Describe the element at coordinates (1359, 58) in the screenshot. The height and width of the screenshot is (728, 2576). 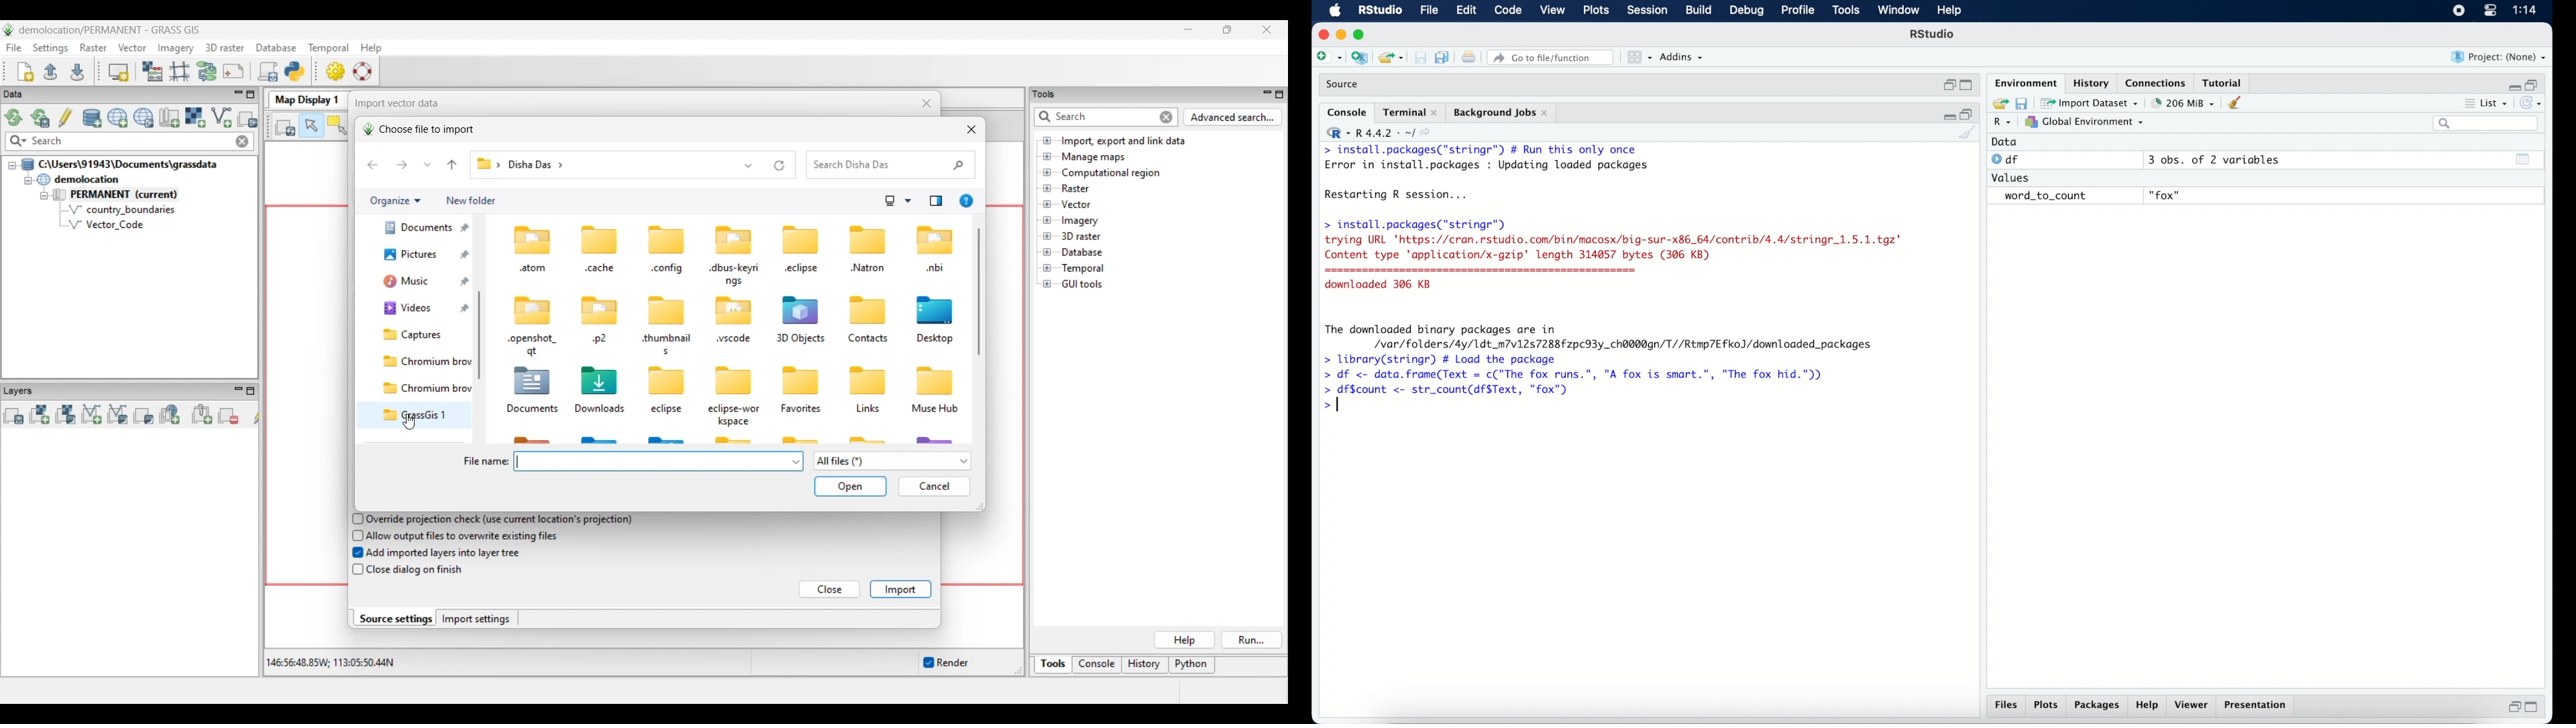
I see `create new project` at that location.